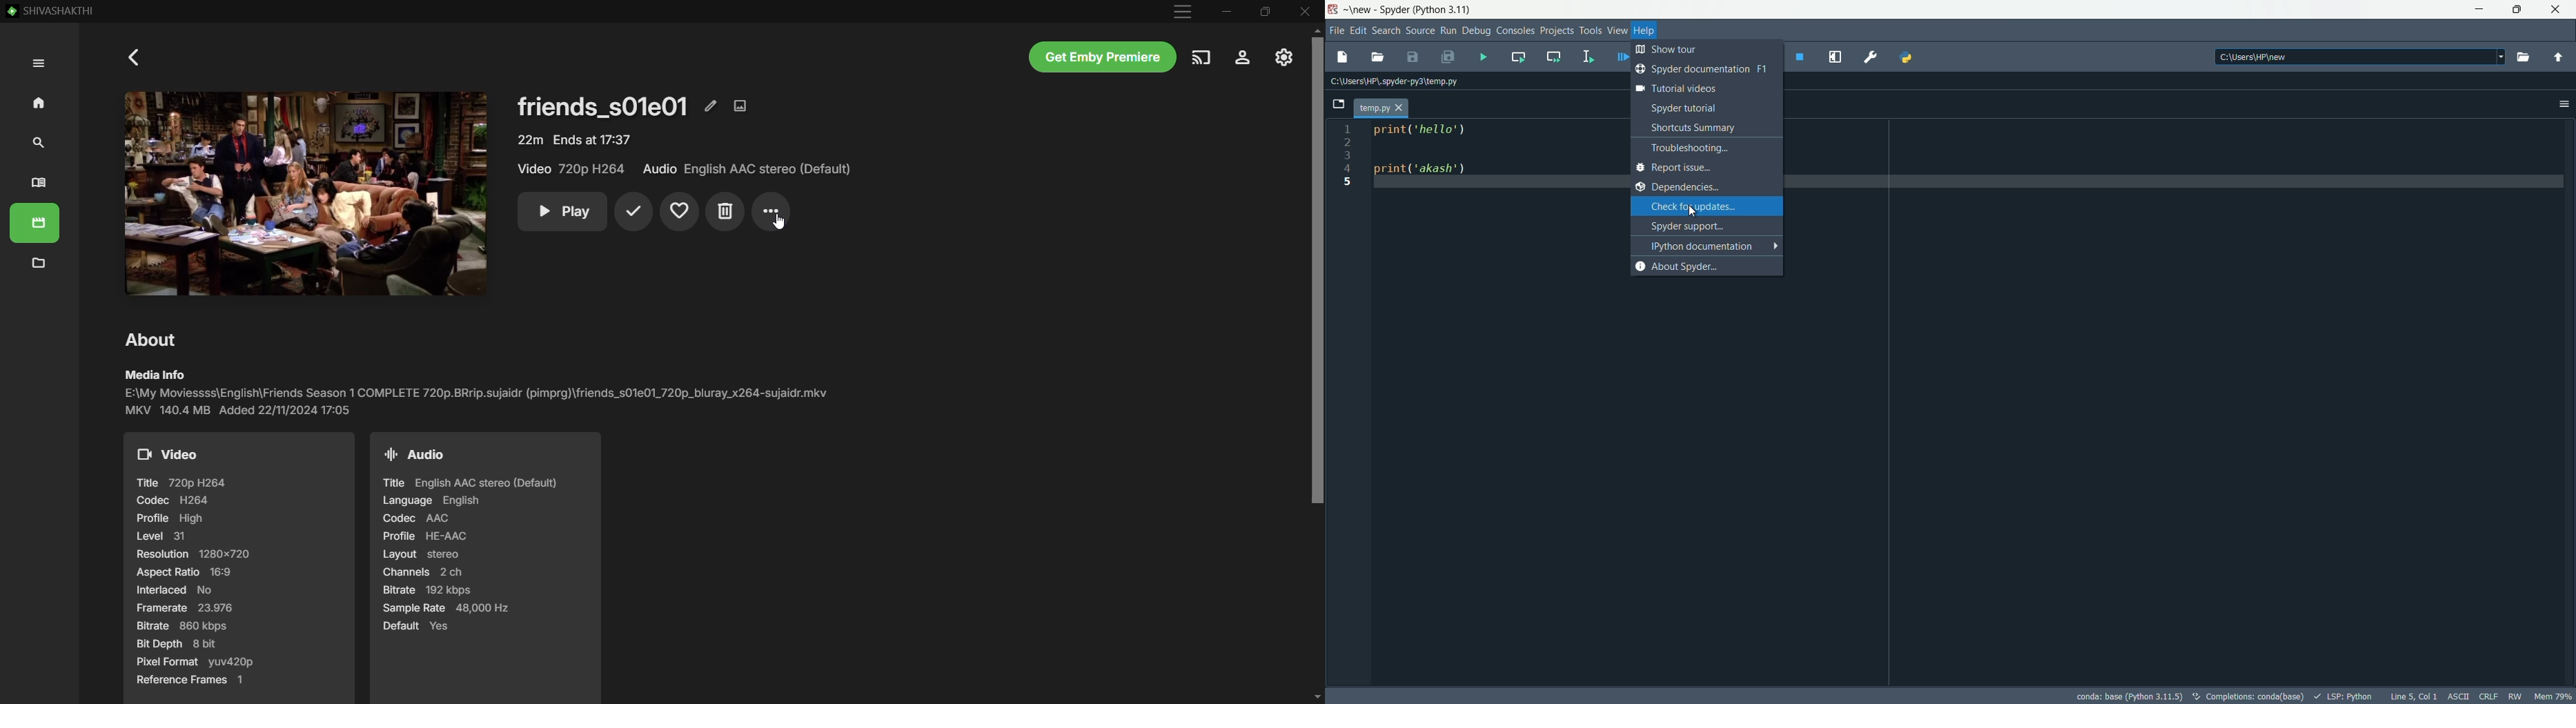  Describe the element at coordinates (1707, 246) in the screenshot. I see `IPython documentation` at that location.